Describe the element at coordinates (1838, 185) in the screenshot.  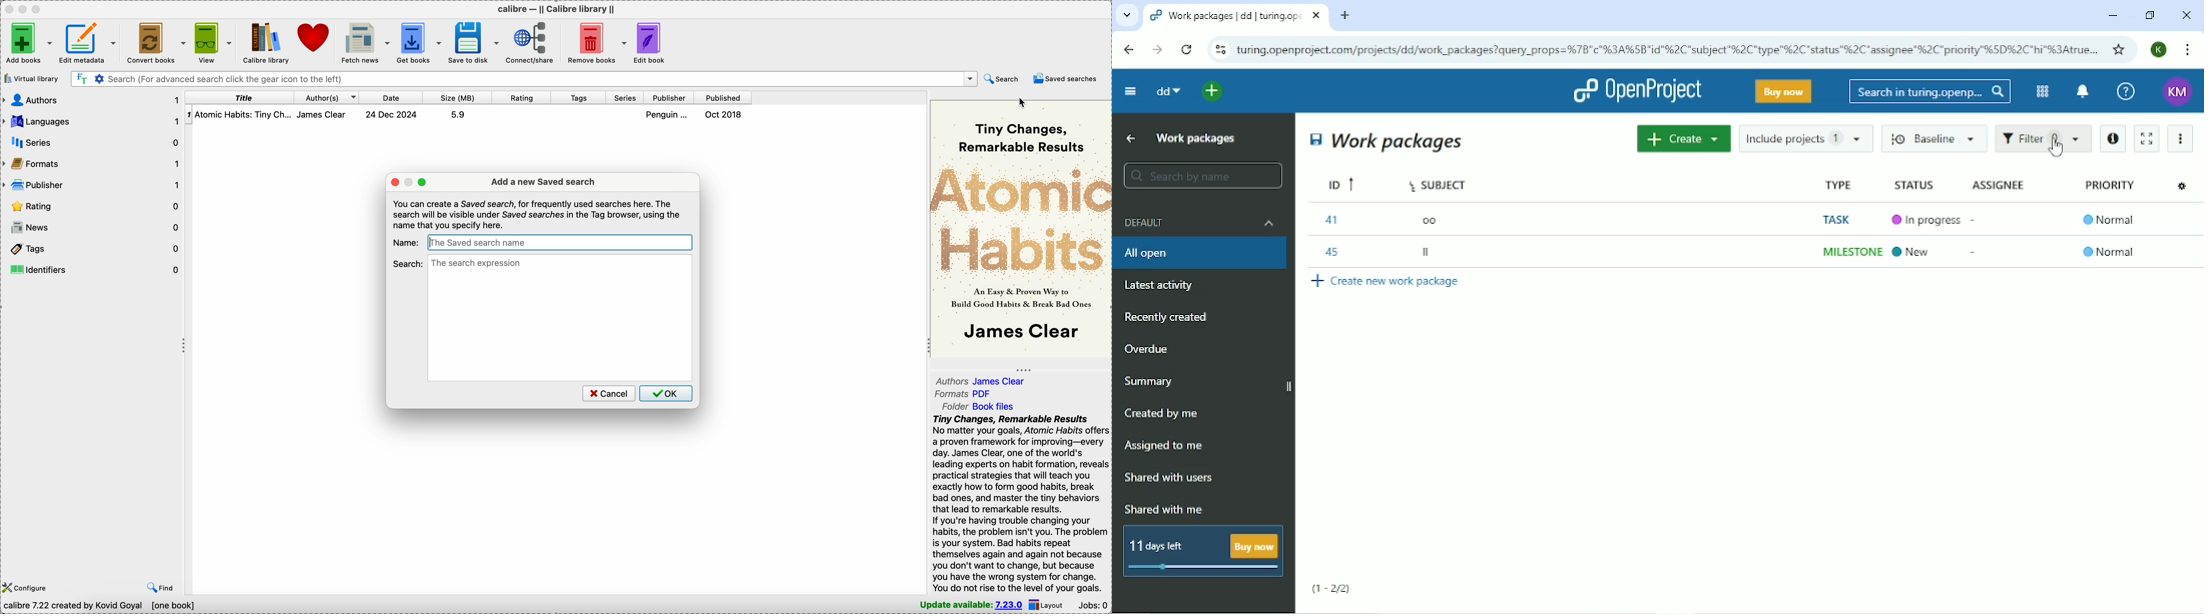
I see `Type` at that location.